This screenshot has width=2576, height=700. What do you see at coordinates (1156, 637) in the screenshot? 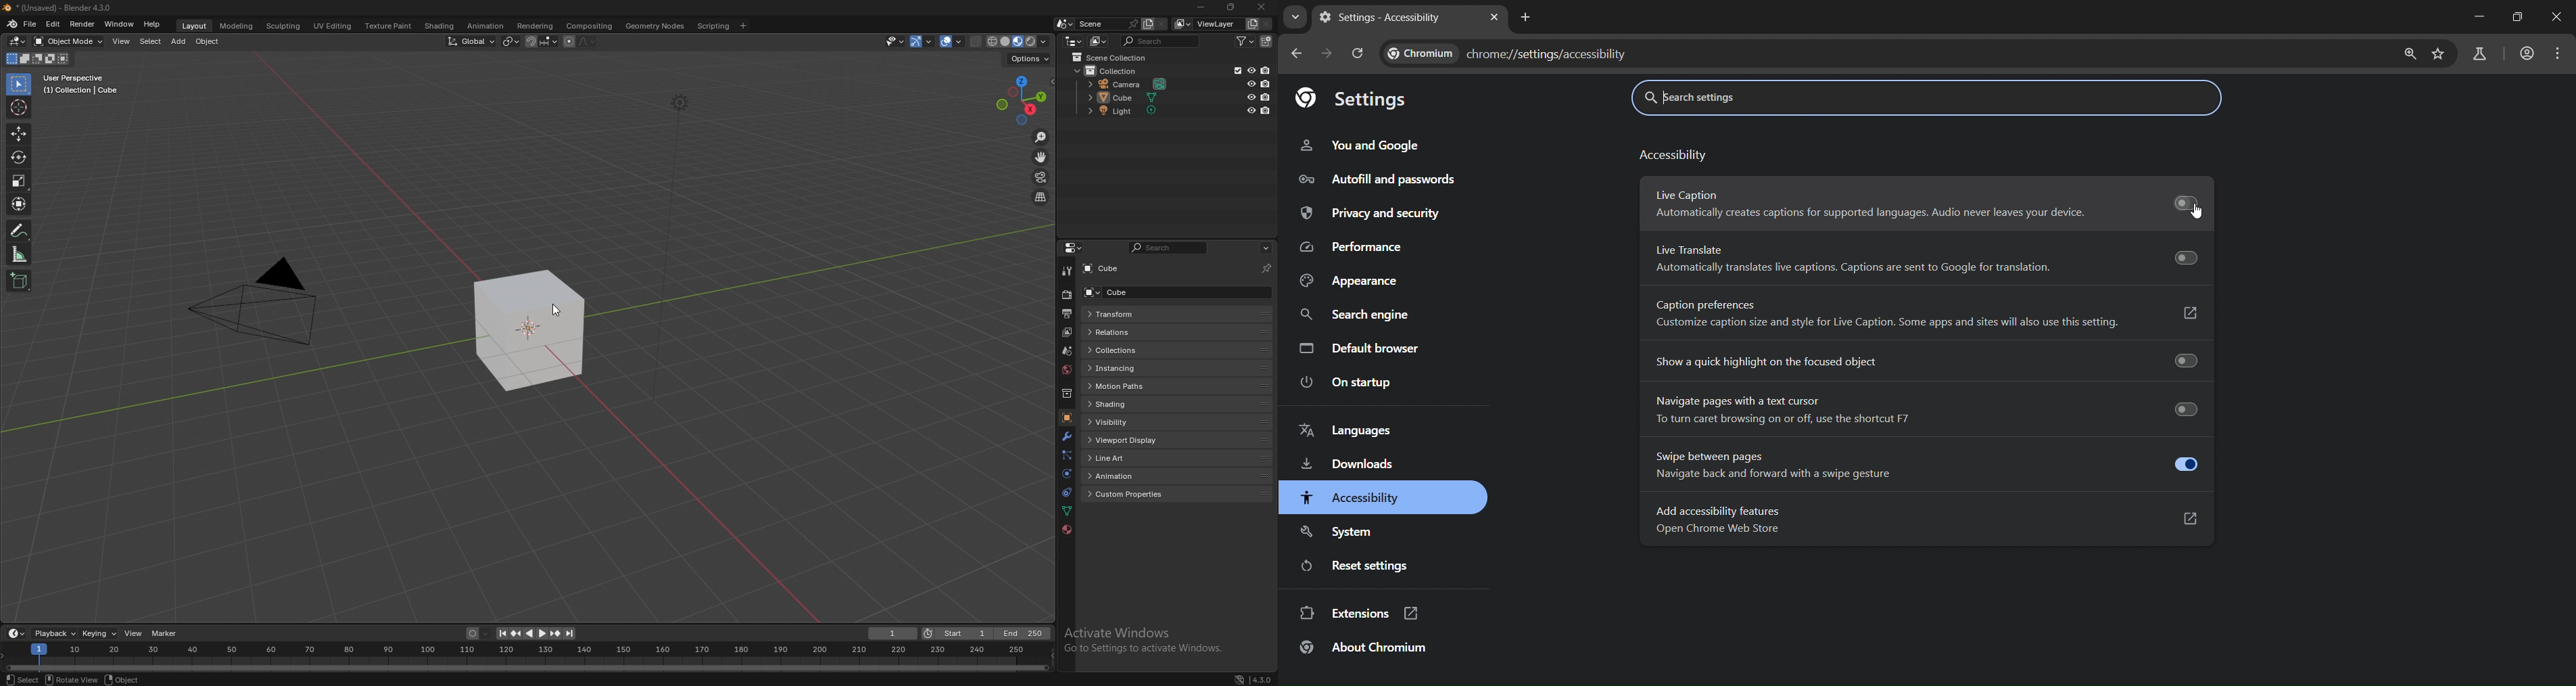
I see `Activate Windows` at bounding box center [1156, 637].